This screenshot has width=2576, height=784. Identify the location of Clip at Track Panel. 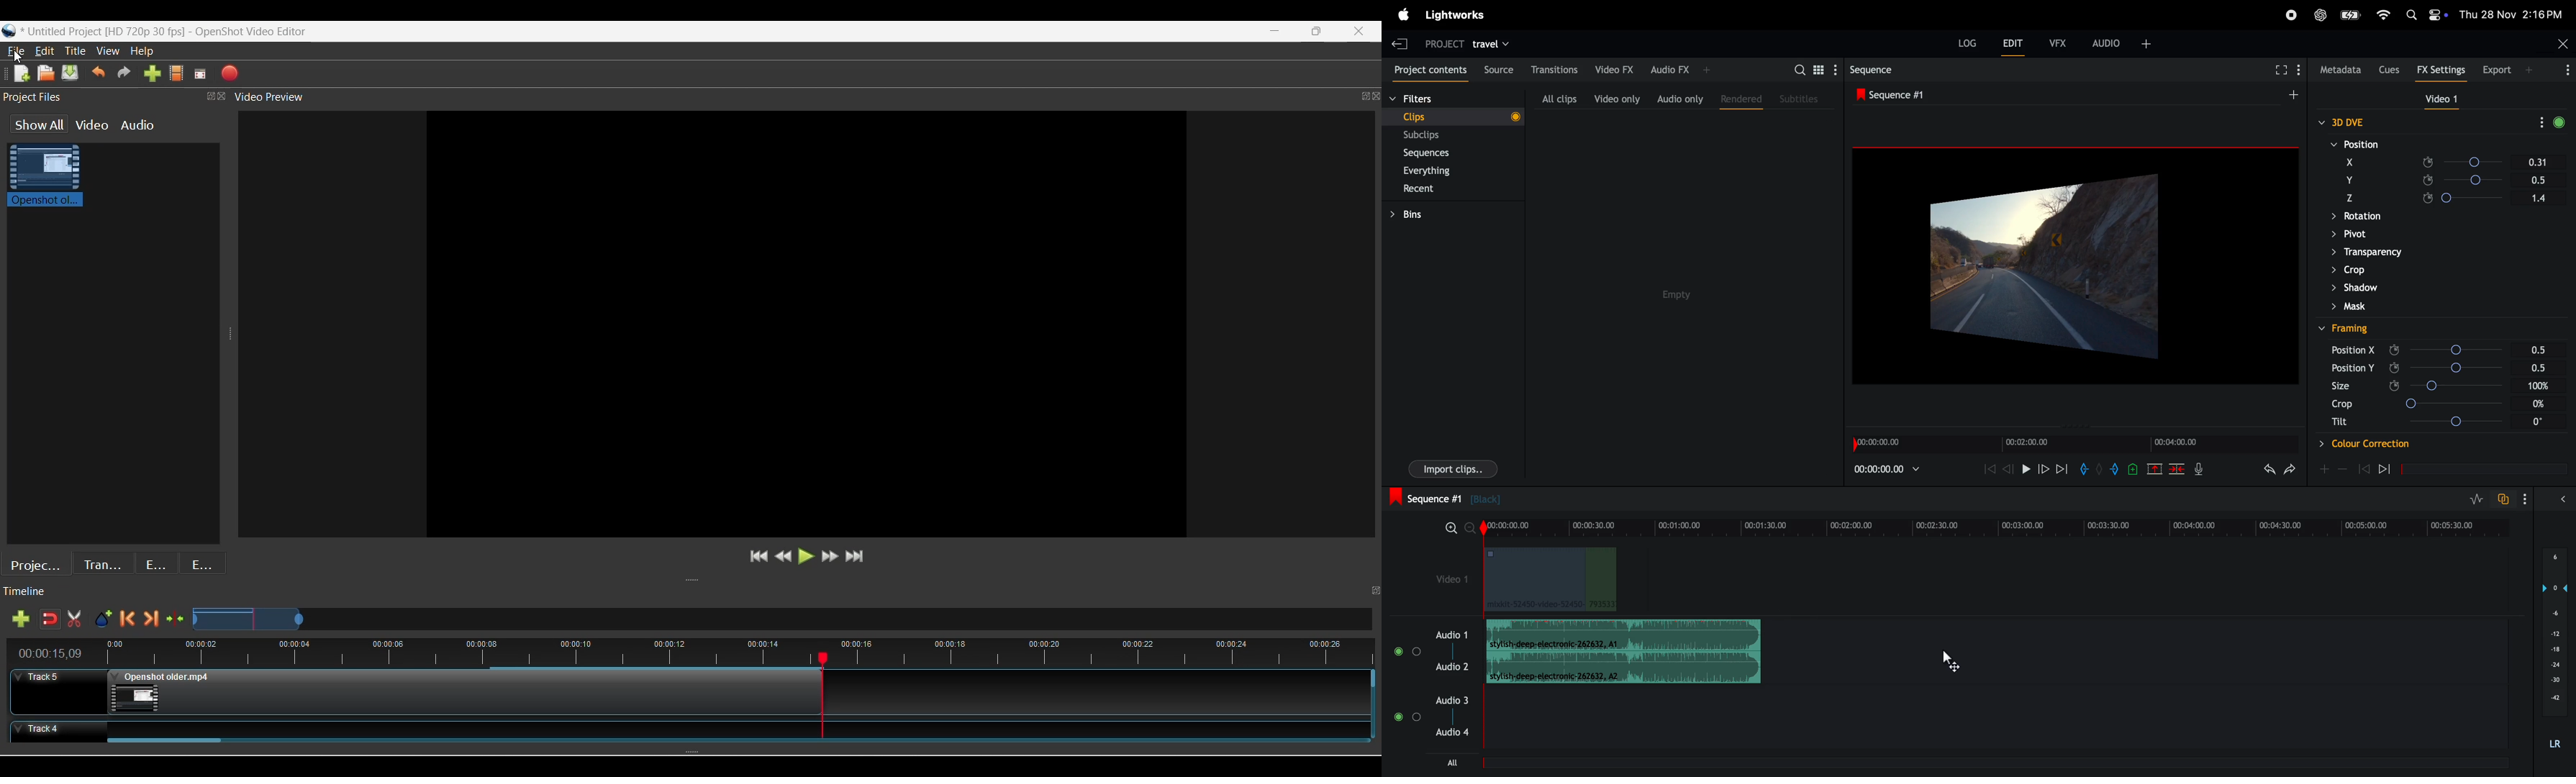
(723, 727).